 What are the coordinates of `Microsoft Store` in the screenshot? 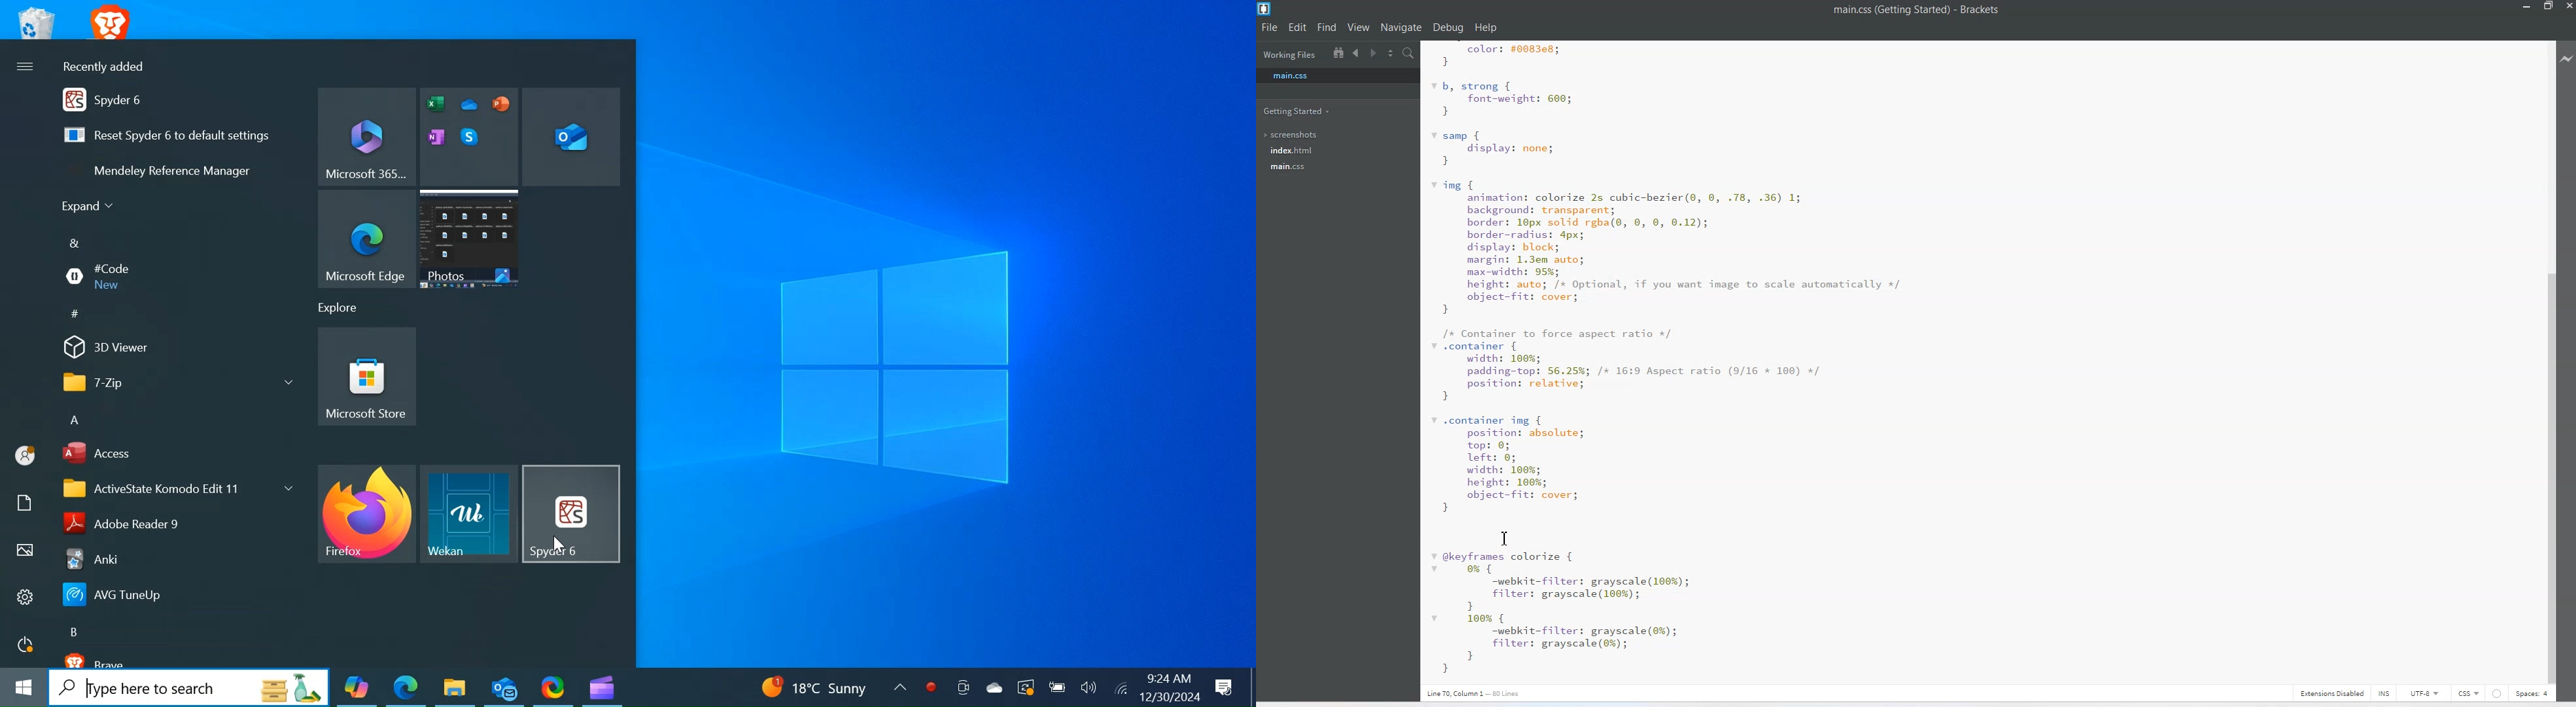 It's located at (368, 377).